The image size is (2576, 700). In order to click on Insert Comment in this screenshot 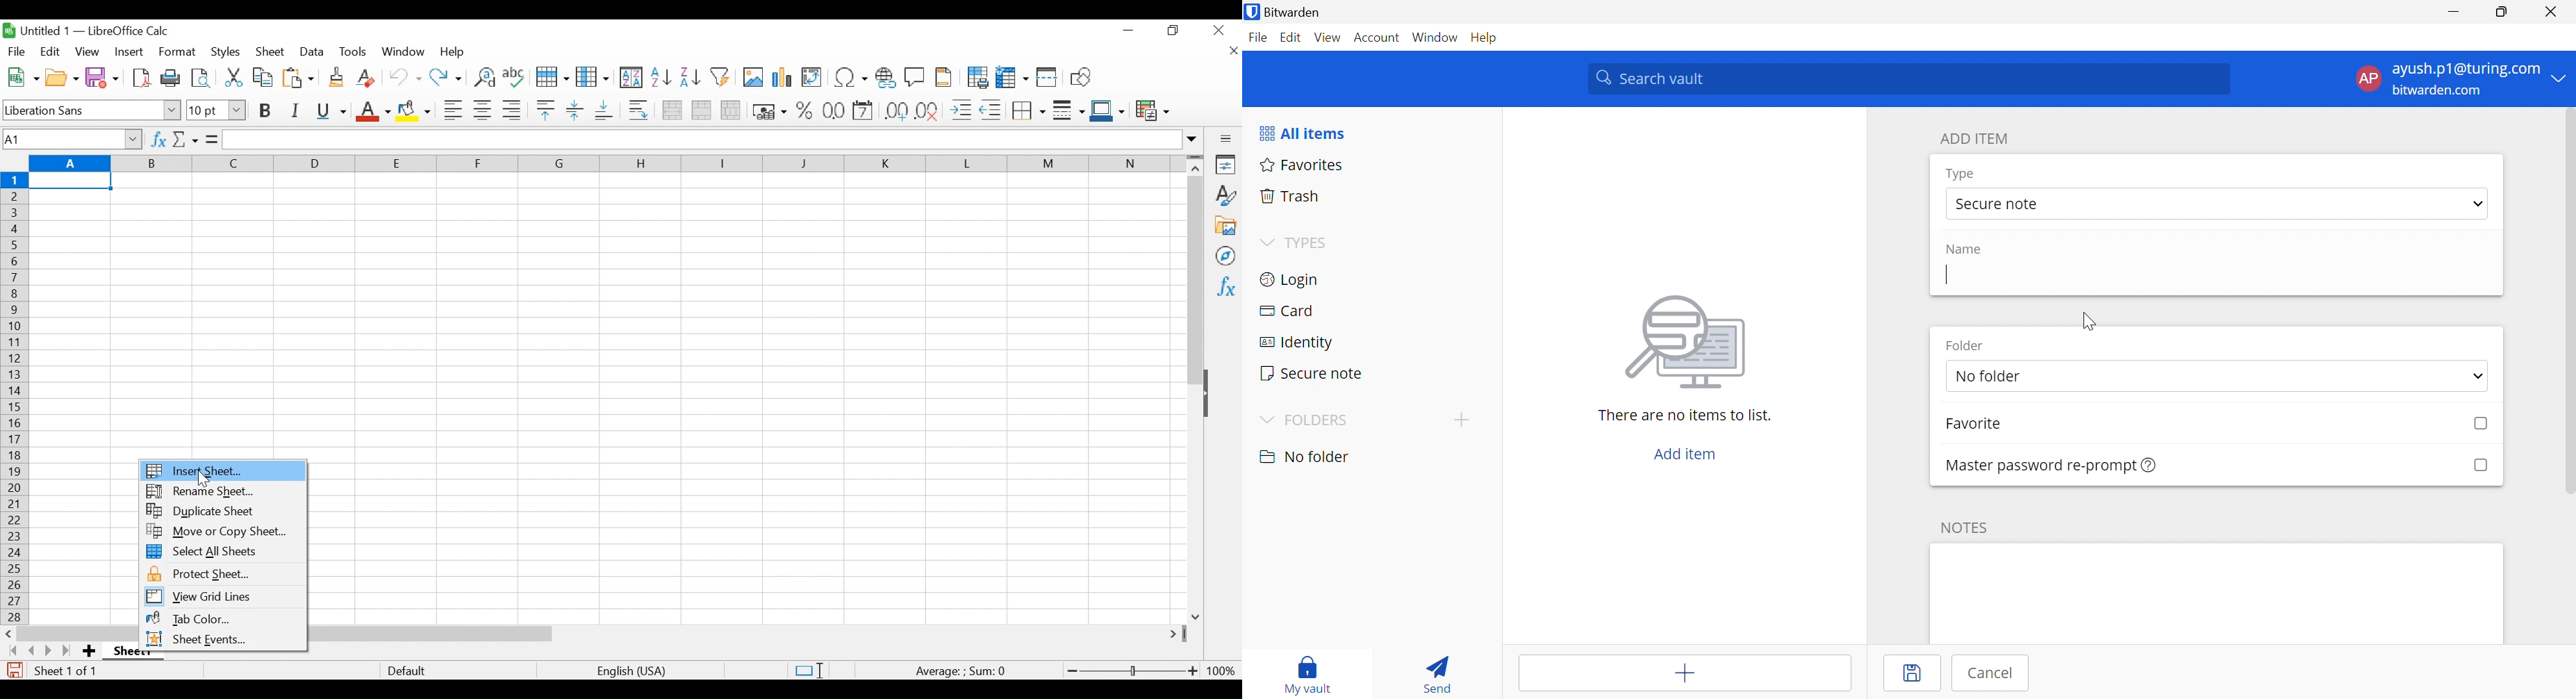, I will do `click(914, 78)`.